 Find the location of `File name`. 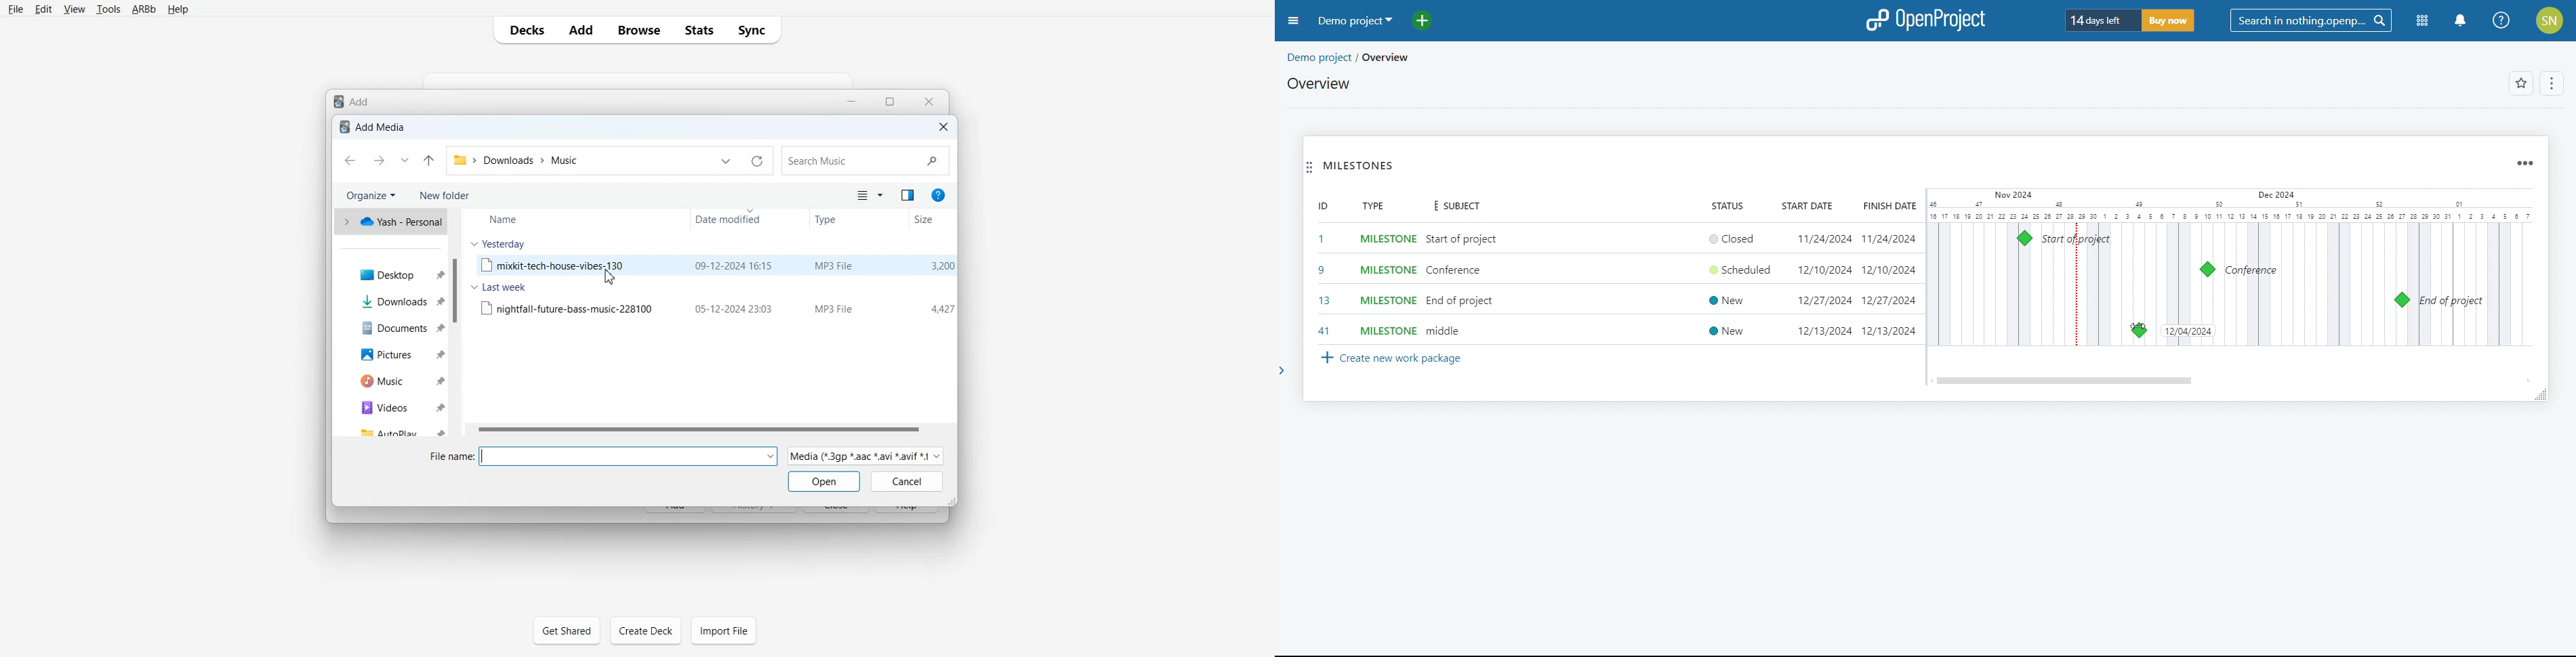

File name is located at coordinates (601, 456).